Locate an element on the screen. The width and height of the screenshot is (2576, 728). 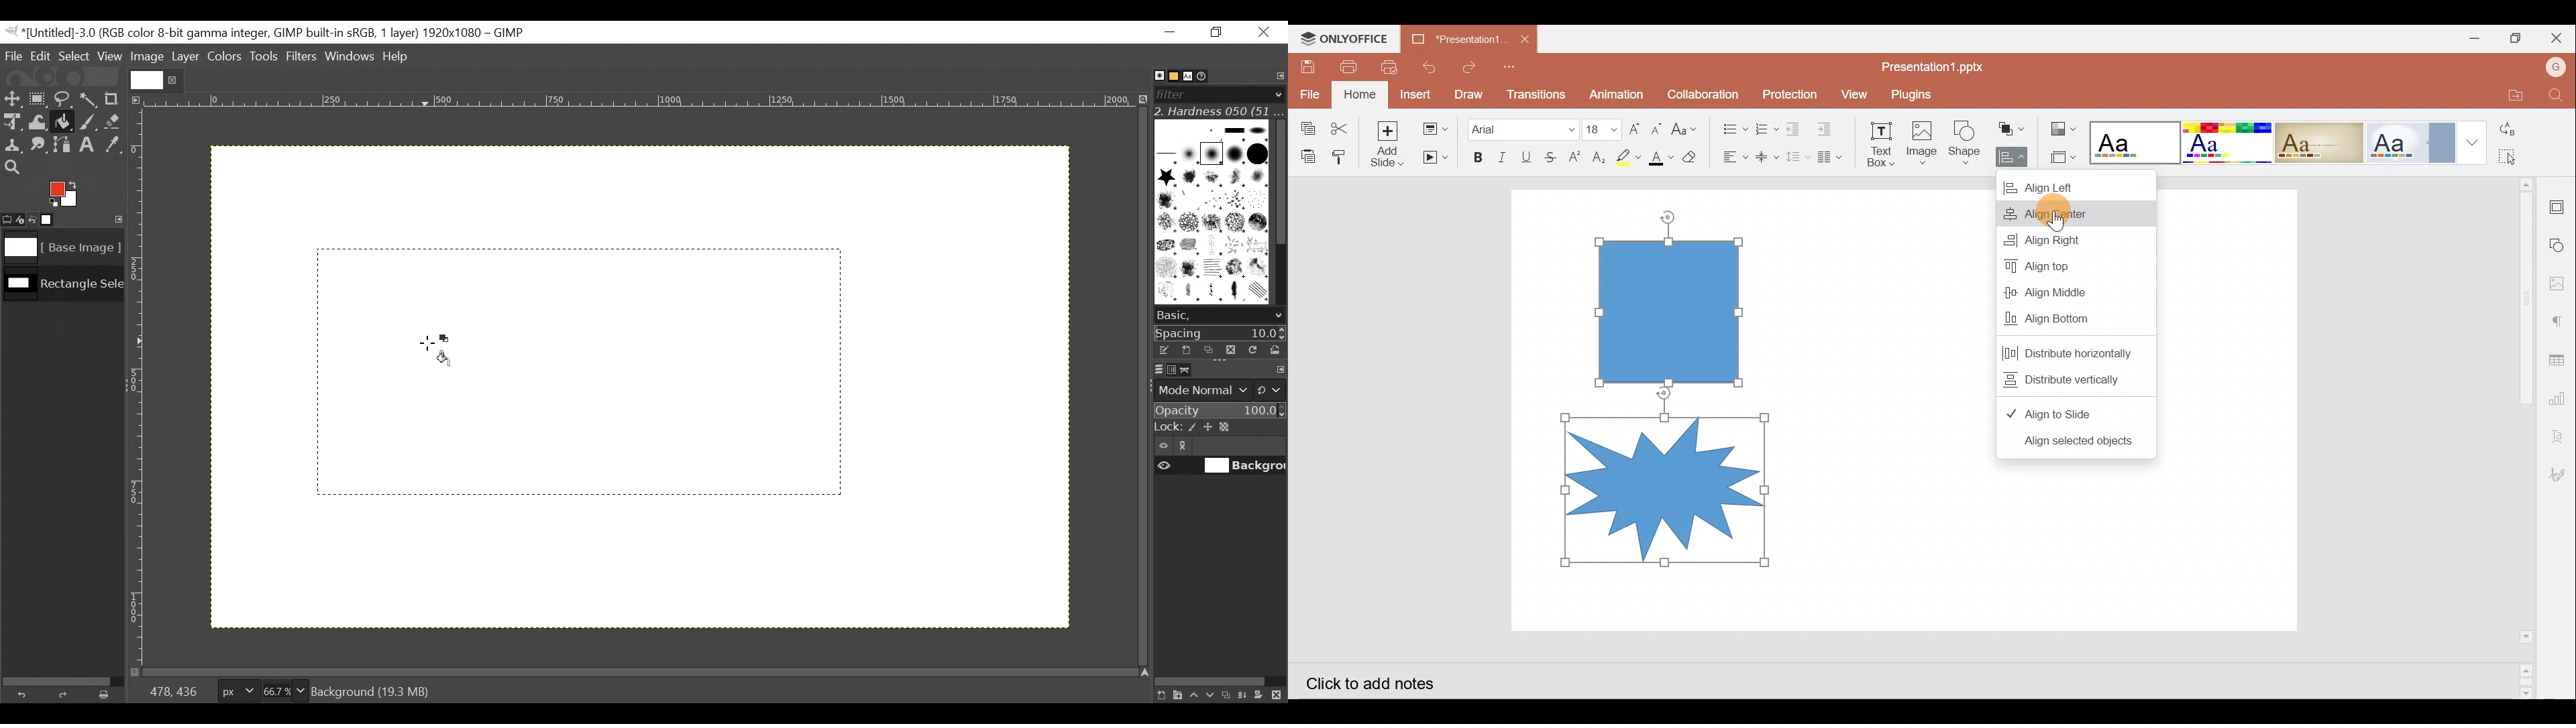
Official is located at coordinates (2426, 141).